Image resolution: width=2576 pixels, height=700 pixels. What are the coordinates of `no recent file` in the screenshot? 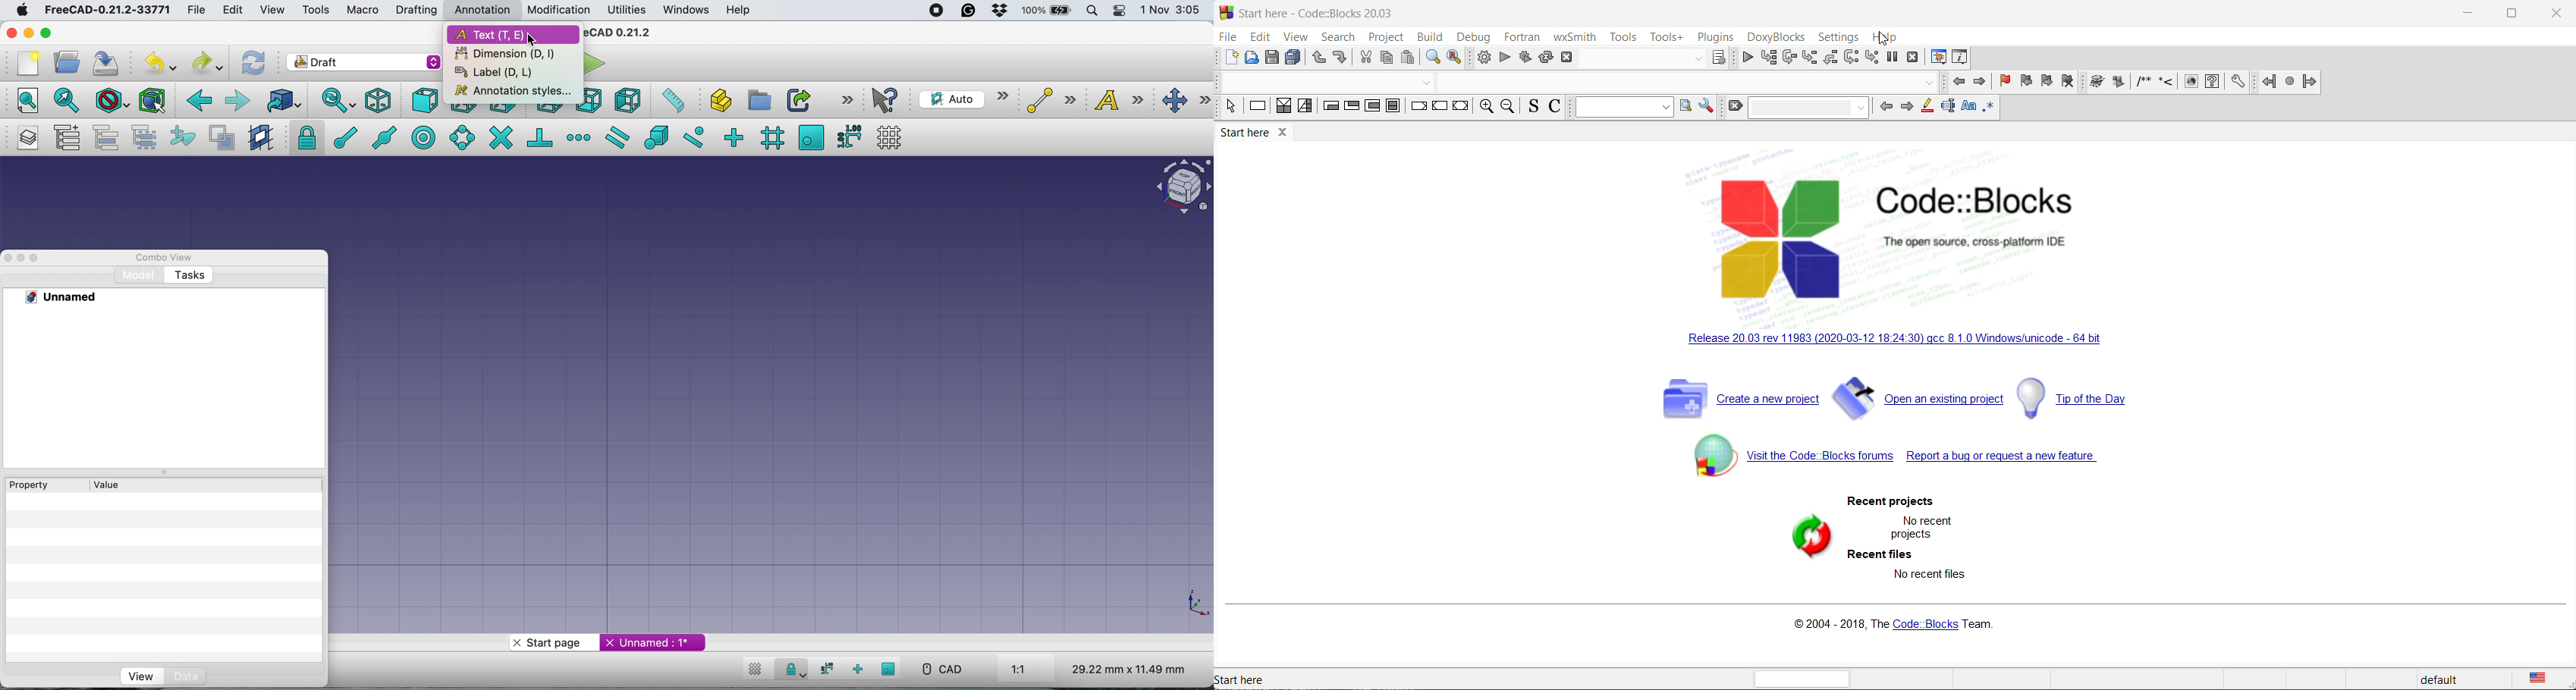 It's located at (1928, 576).